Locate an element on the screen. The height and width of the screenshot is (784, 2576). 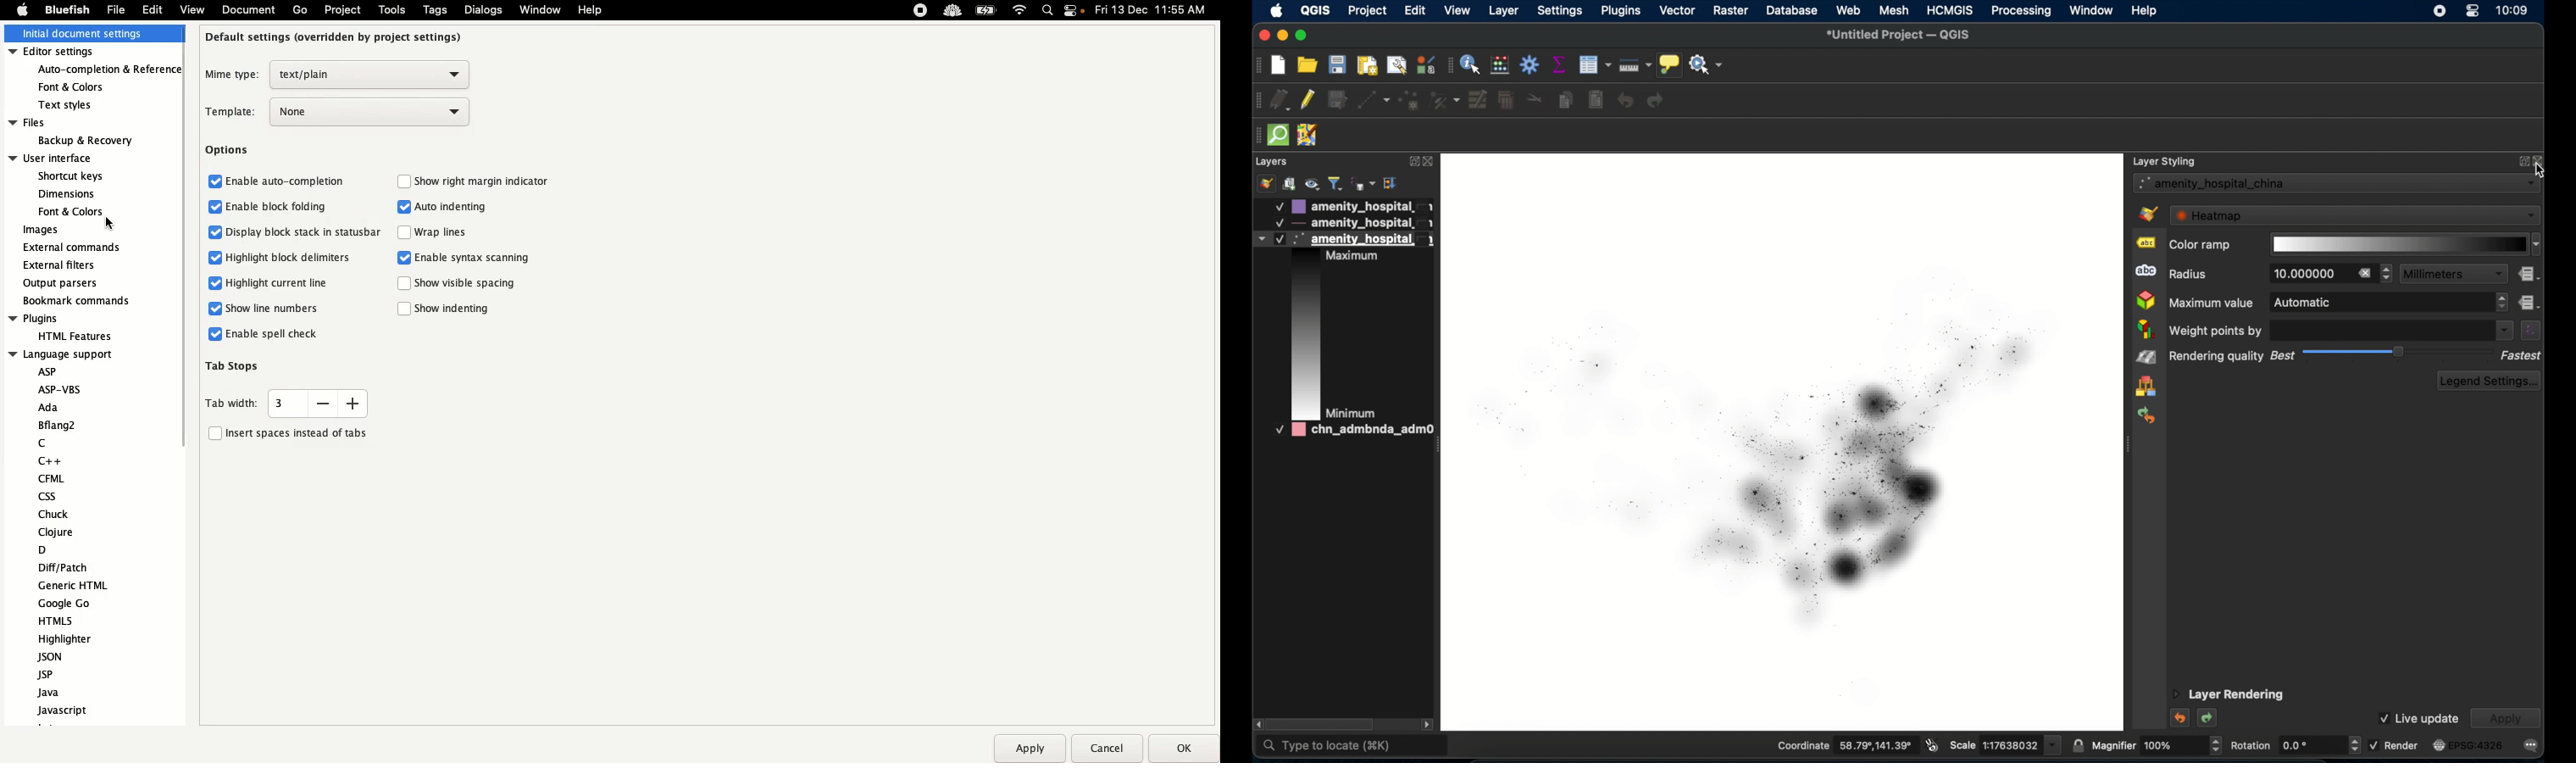
show statistical summary is located at coordinates (1560, 65).